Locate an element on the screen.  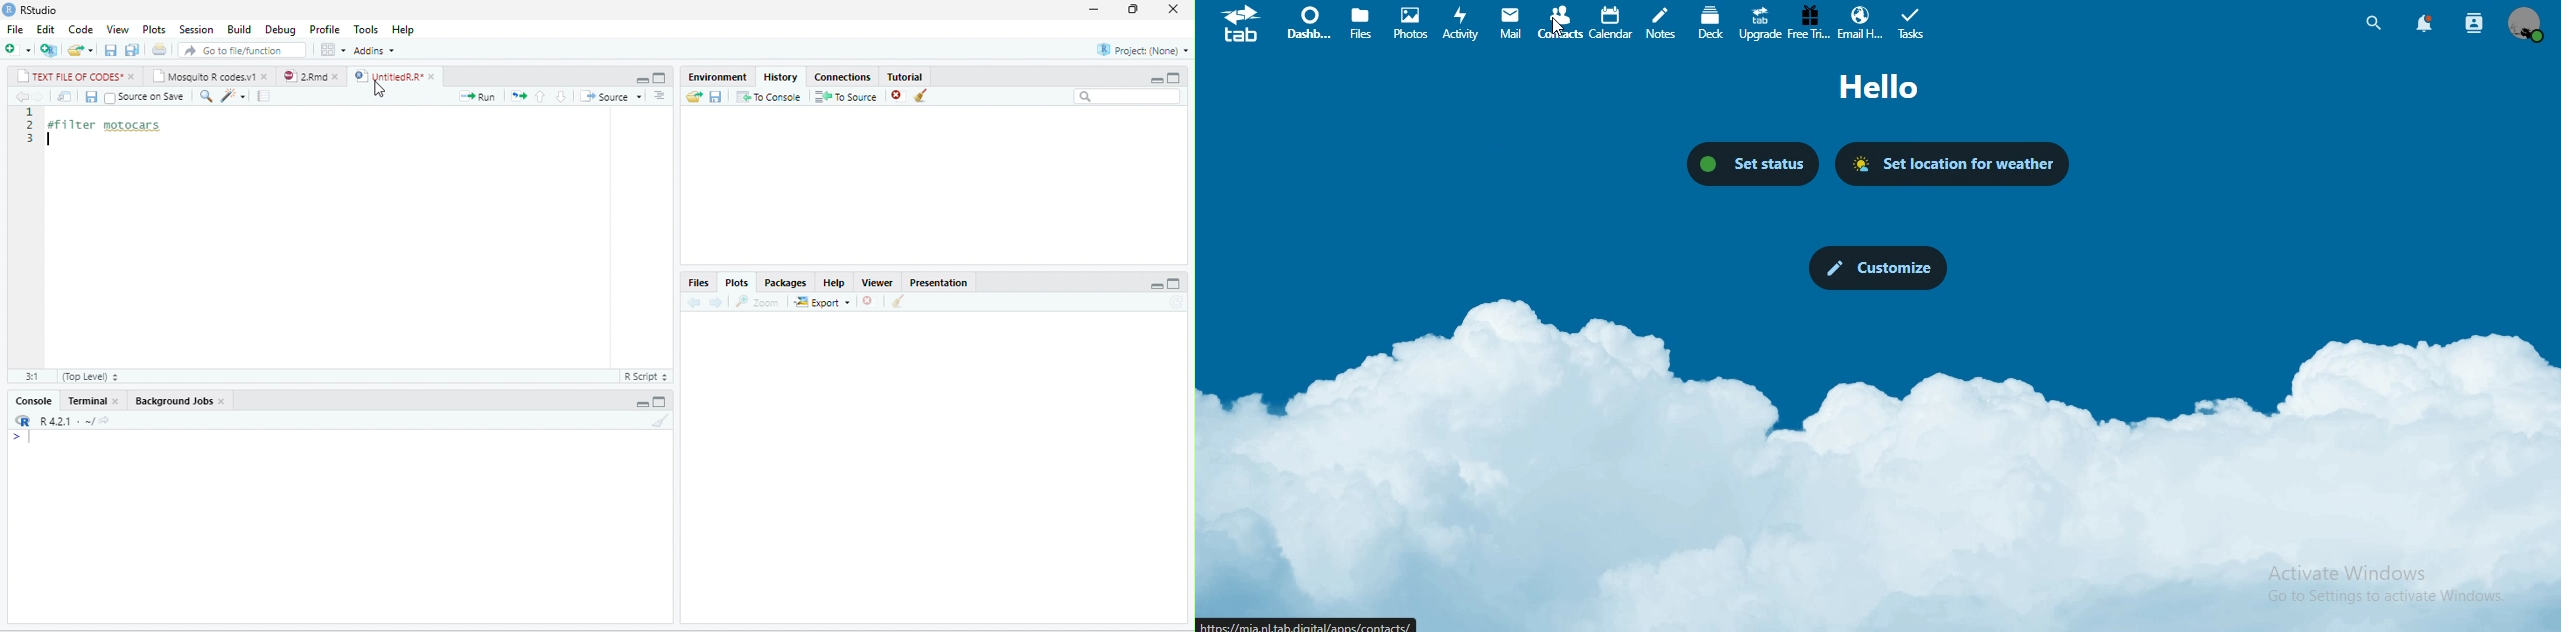
To source is located at coordinates (845, 96).